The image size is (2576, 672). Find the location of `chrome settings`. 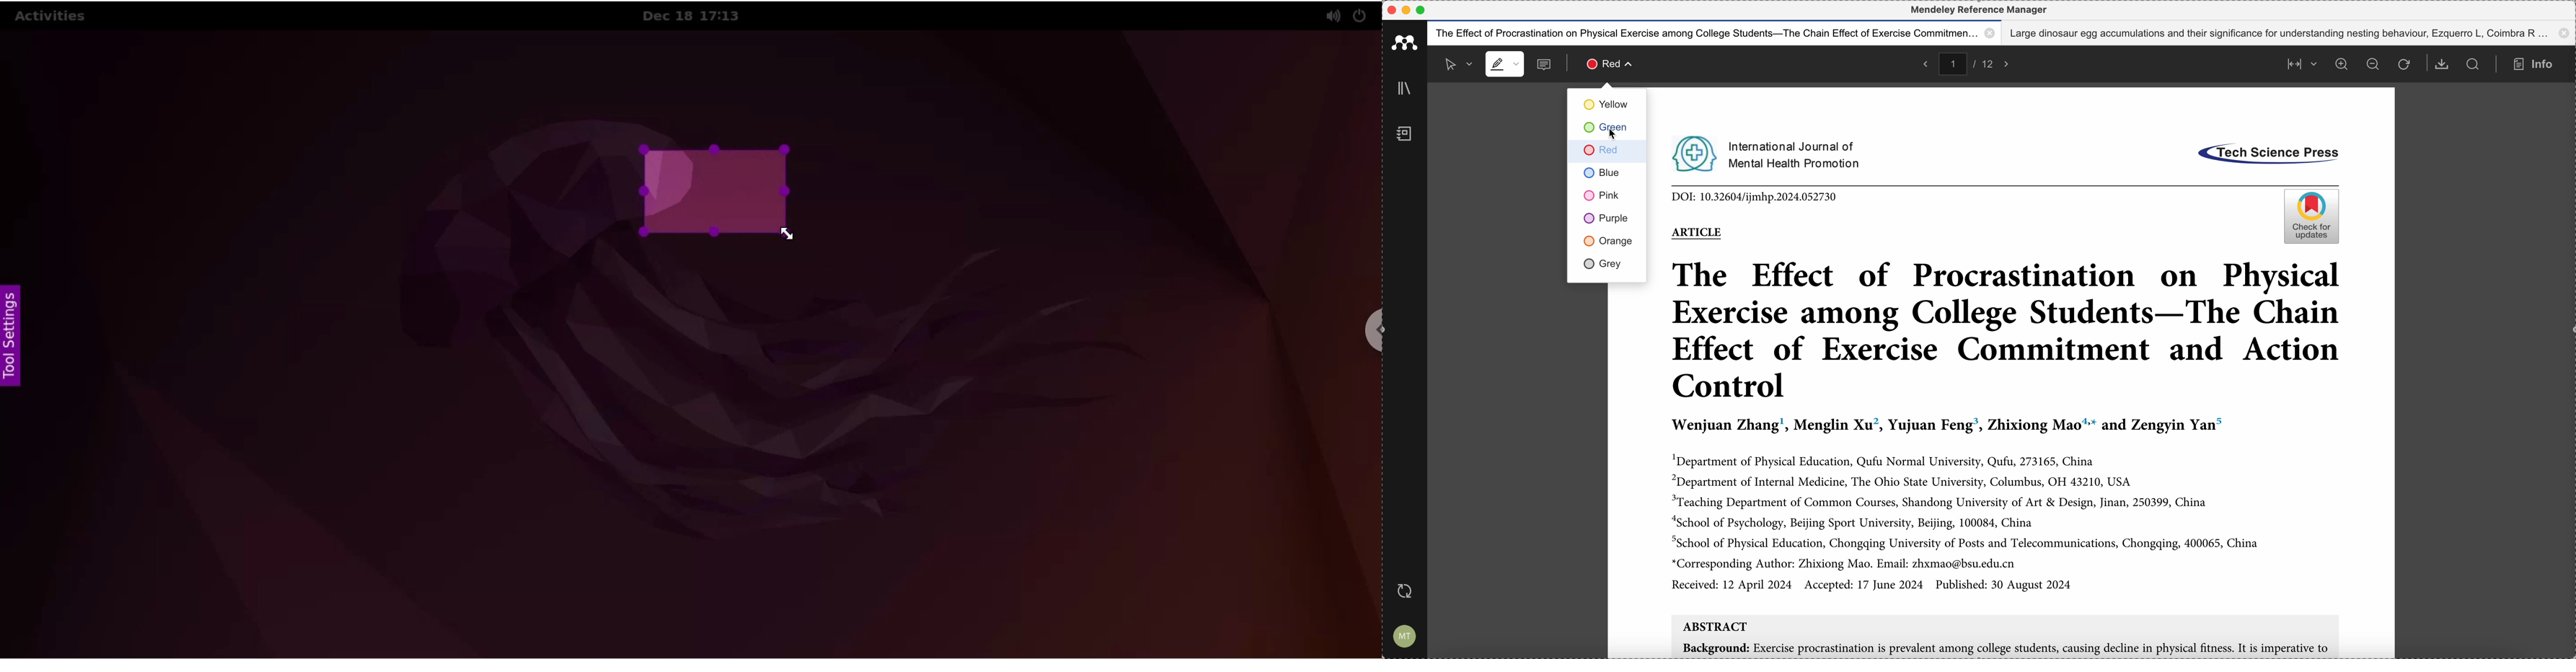

chrome settings is located at coordinates (1368, 332).